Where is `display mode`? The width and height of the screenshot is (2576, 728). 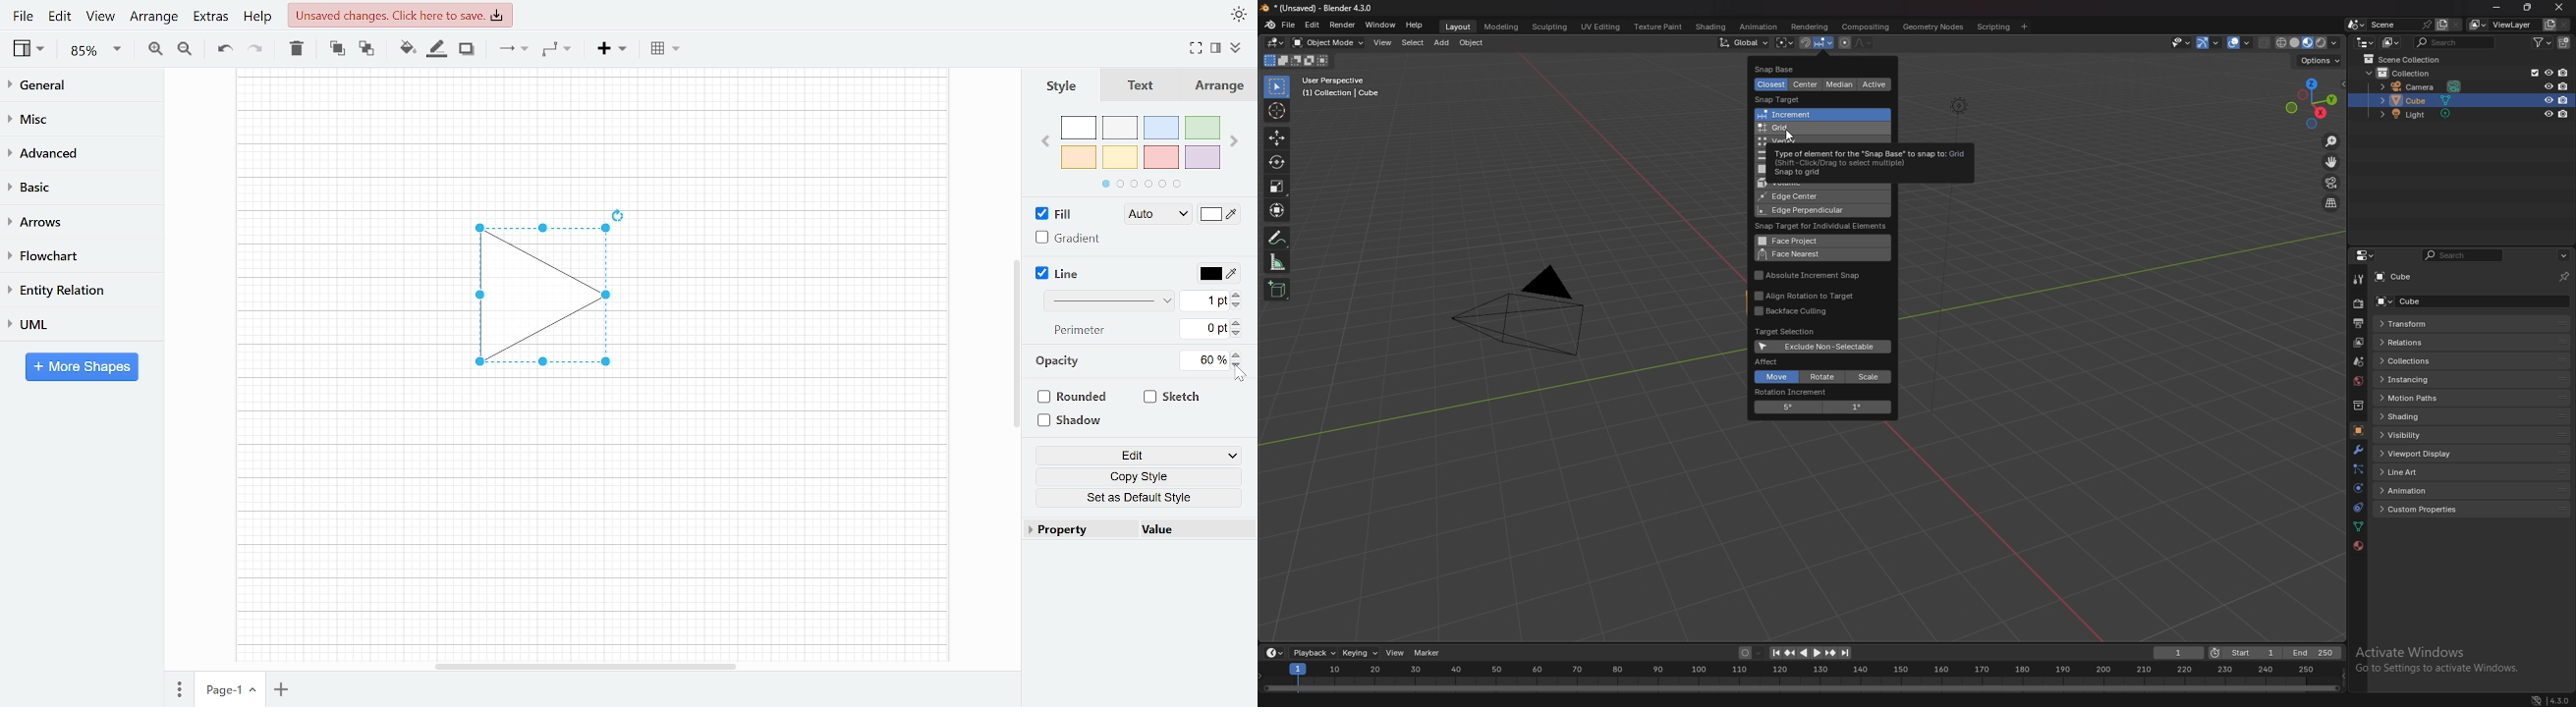
display mode is located at coordinates (2390, 42).